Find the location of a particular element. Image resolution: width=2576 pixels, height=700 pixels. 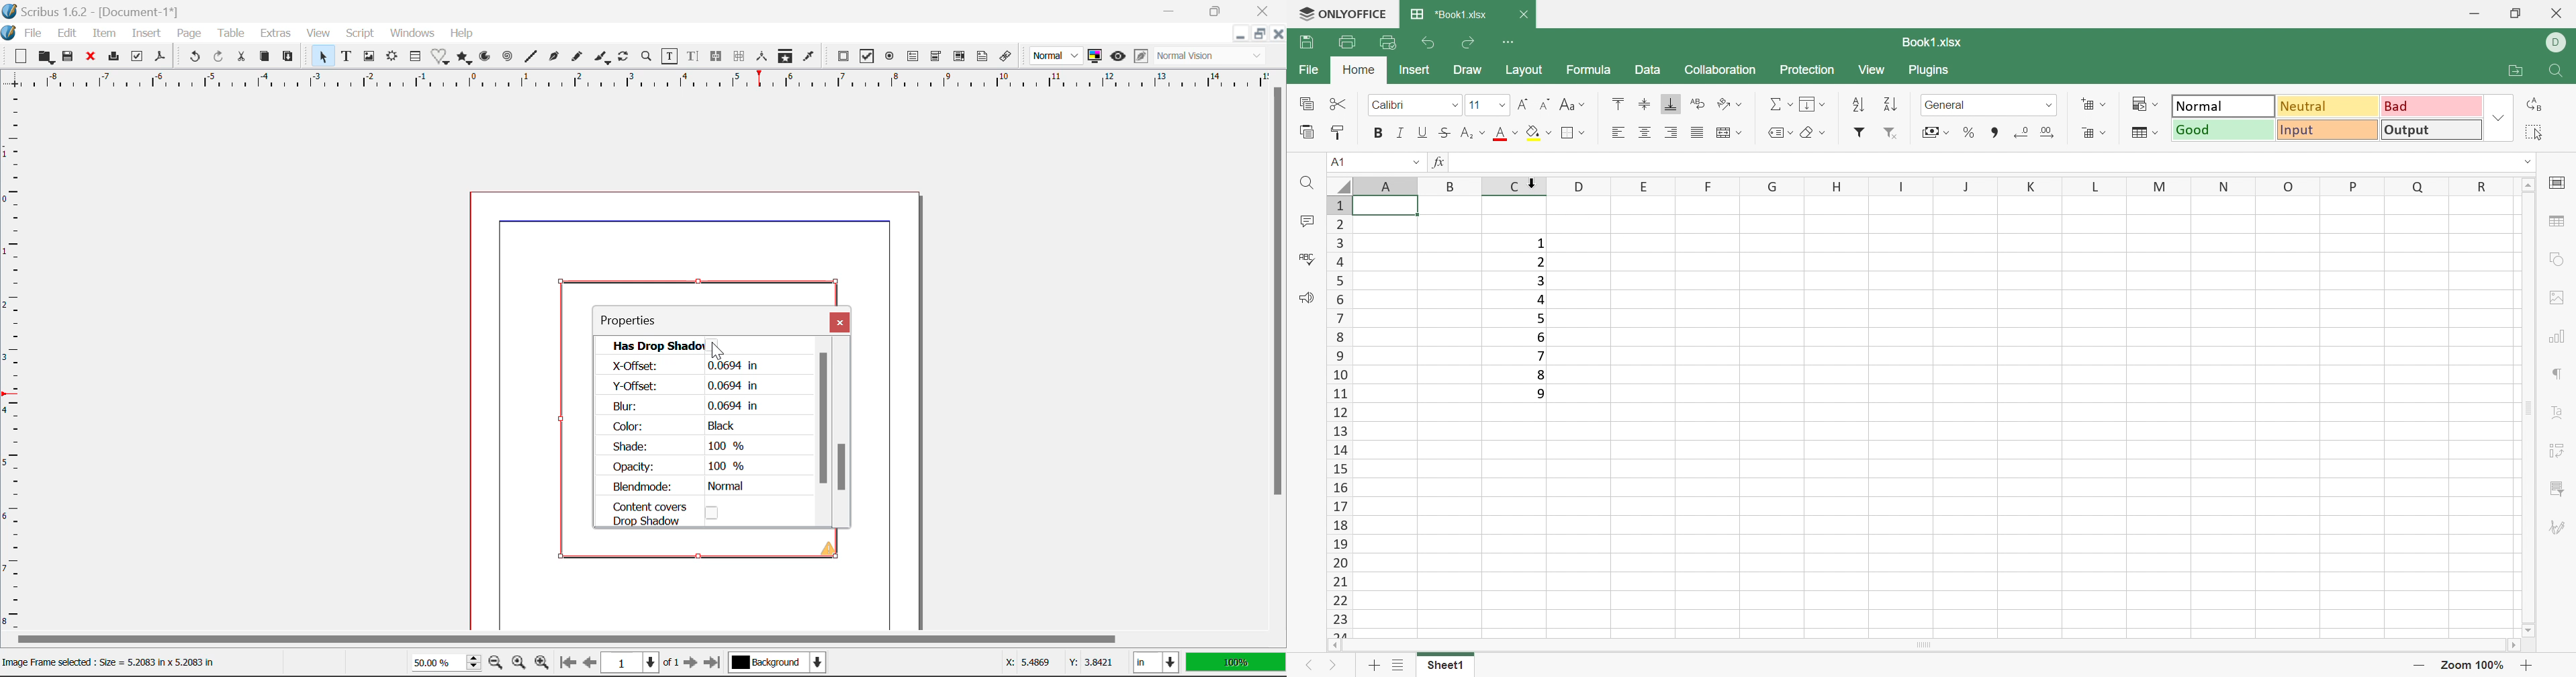

Minimize is located at coordinates (1217, 9).